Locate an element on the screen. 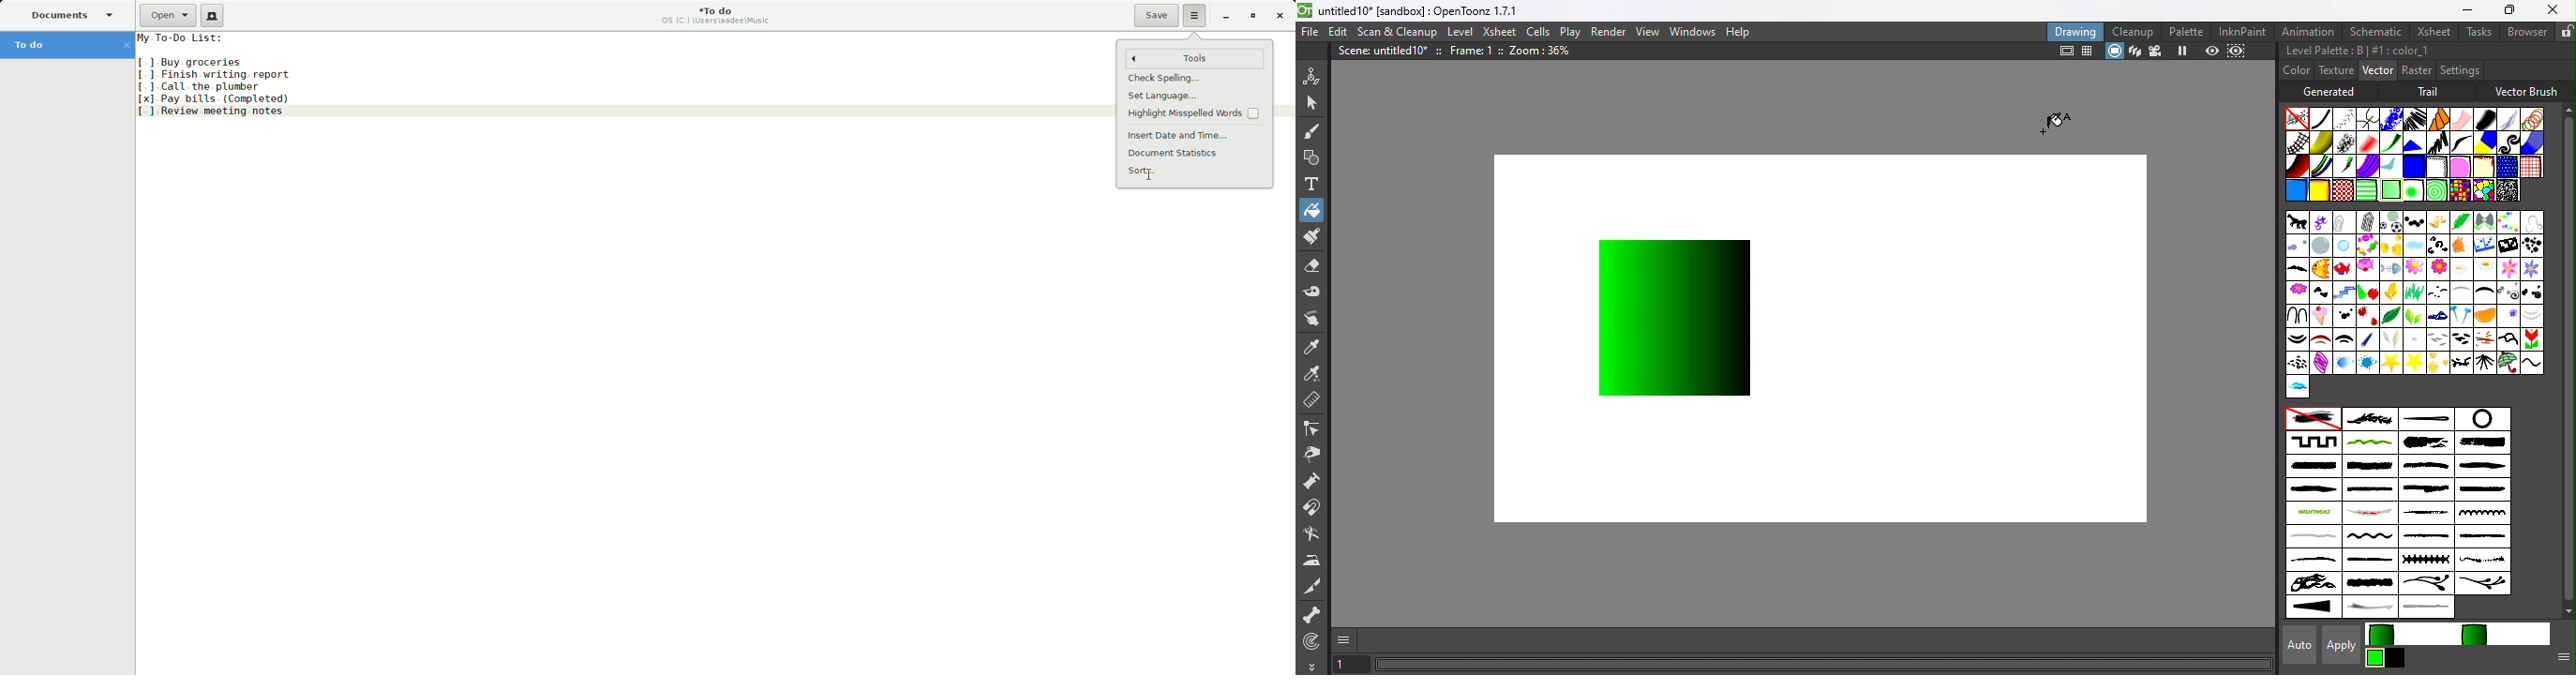 This screenshot has height=700, width=2576. Palette is located at coordinates (2188, 32).